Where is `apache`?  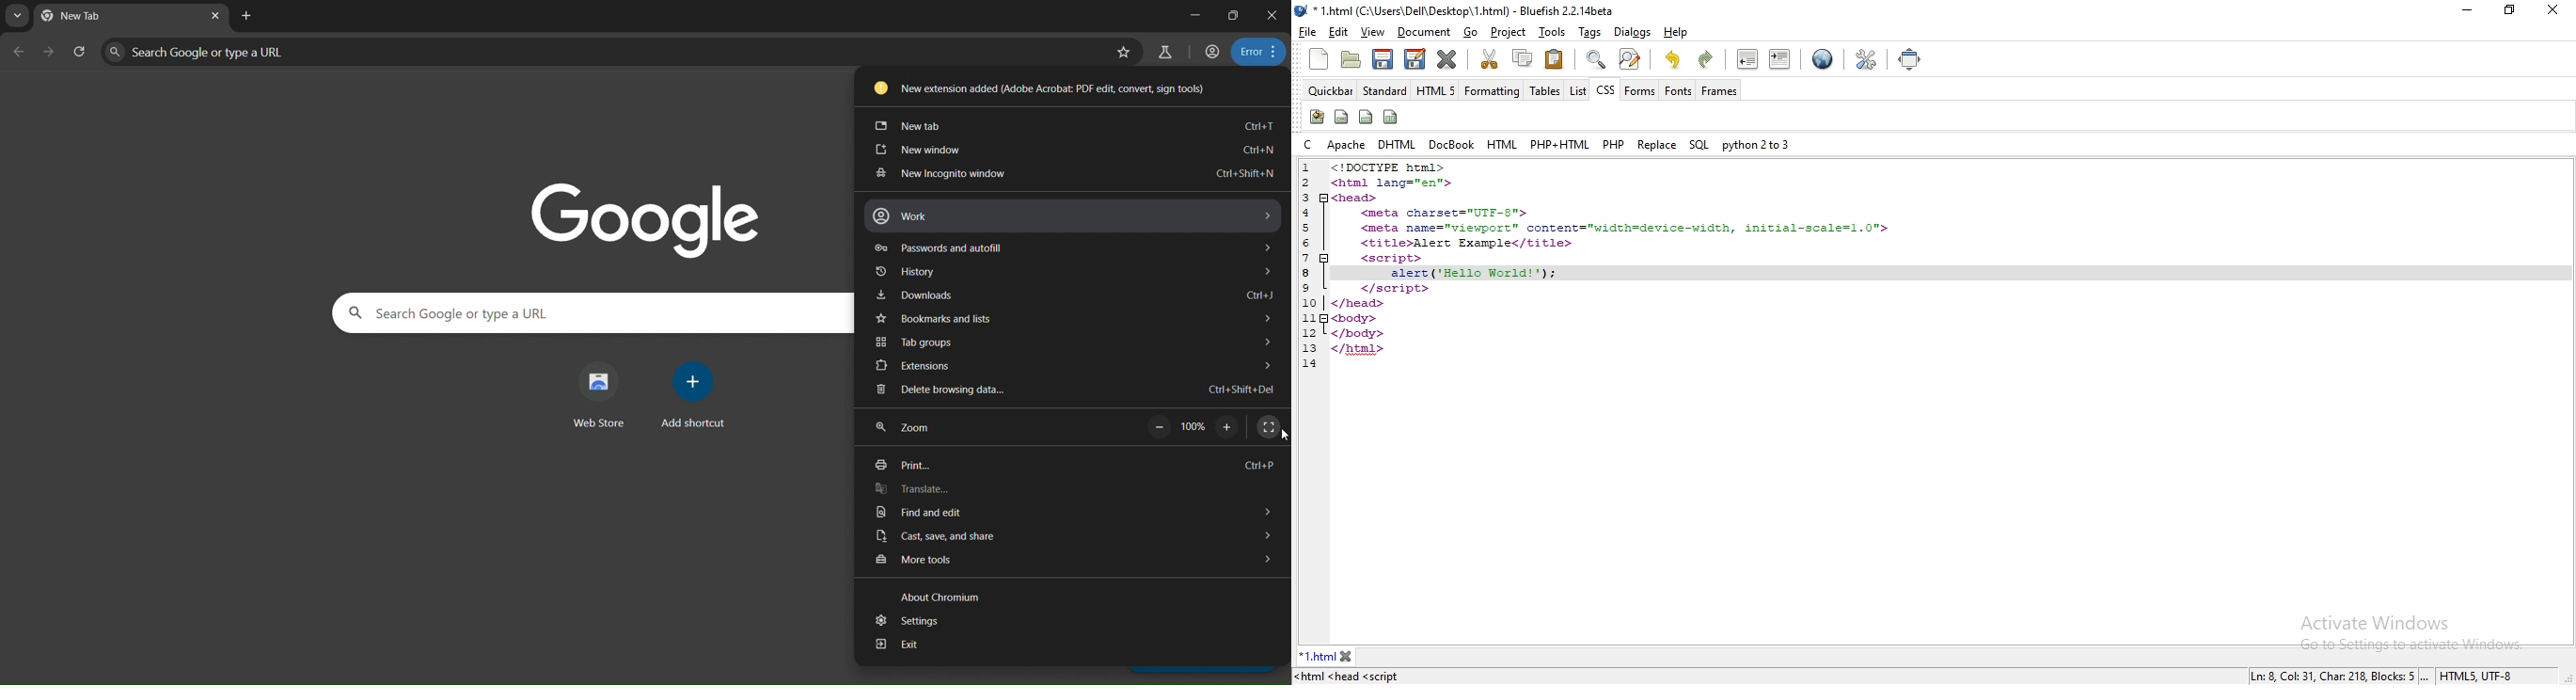
apache is located at coordinates (1345, 143).